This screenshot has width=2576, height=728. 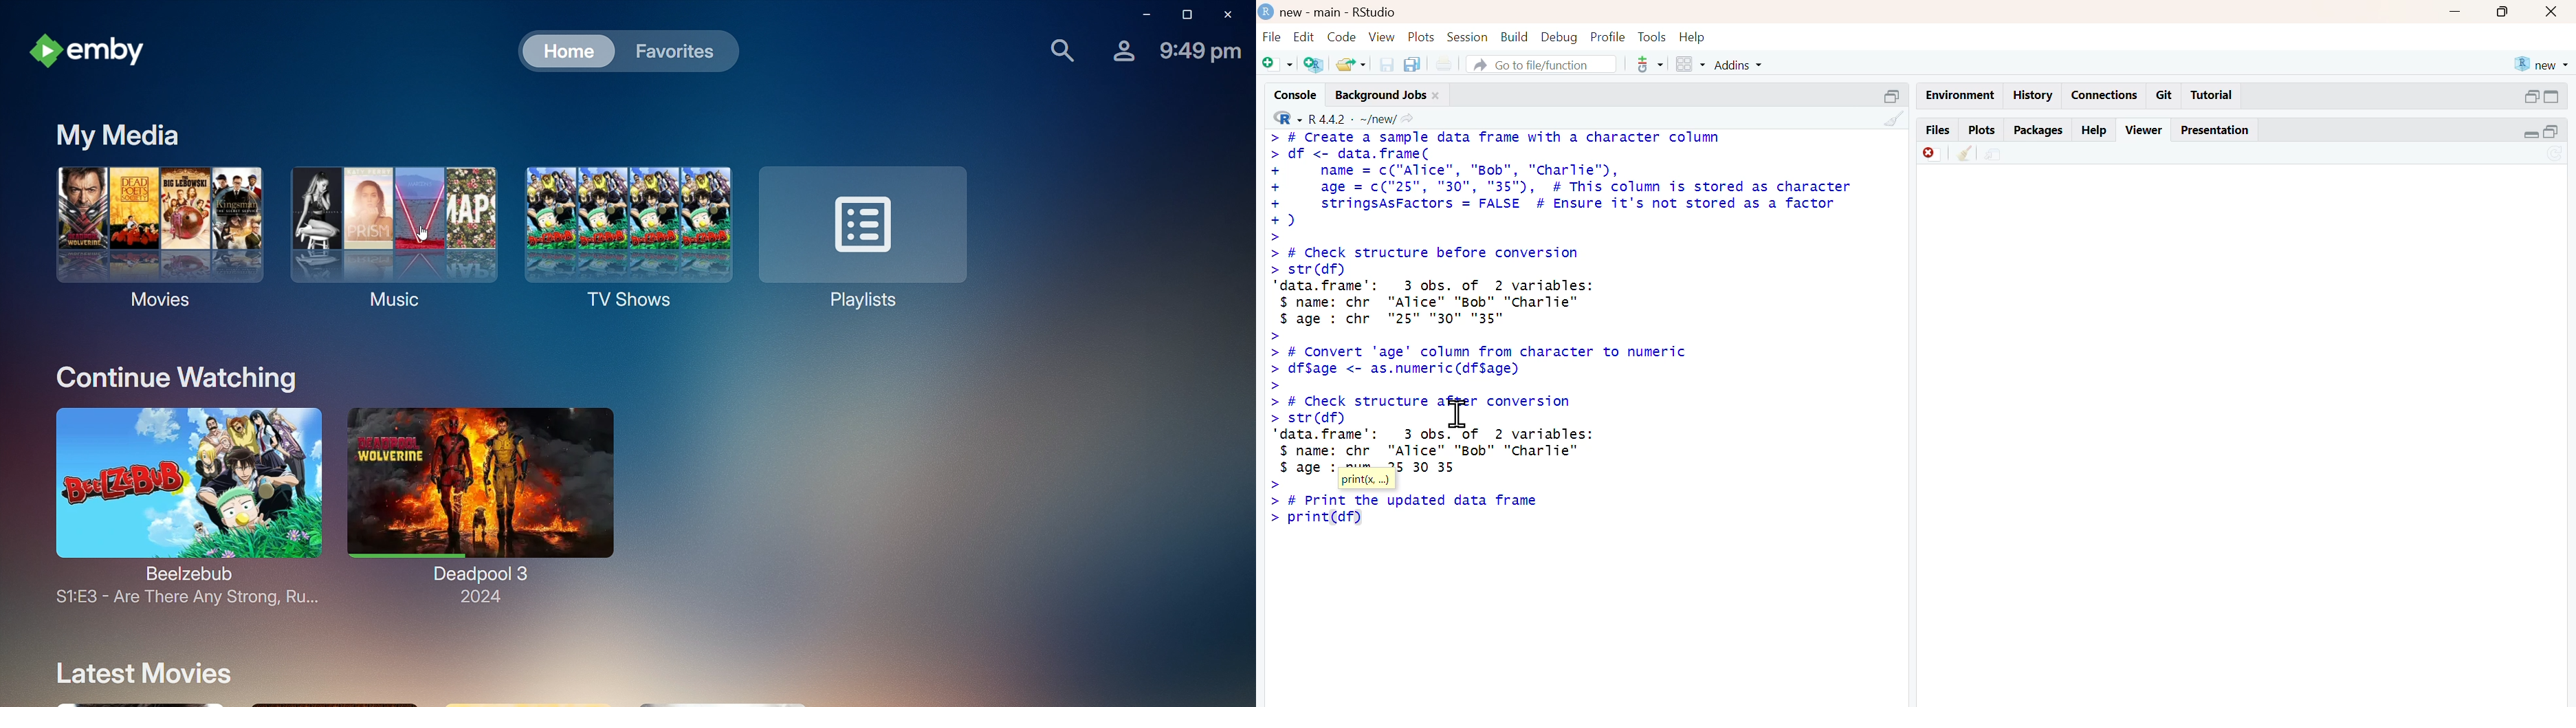 I want to click on add R file, so click(x=1314, y=65).